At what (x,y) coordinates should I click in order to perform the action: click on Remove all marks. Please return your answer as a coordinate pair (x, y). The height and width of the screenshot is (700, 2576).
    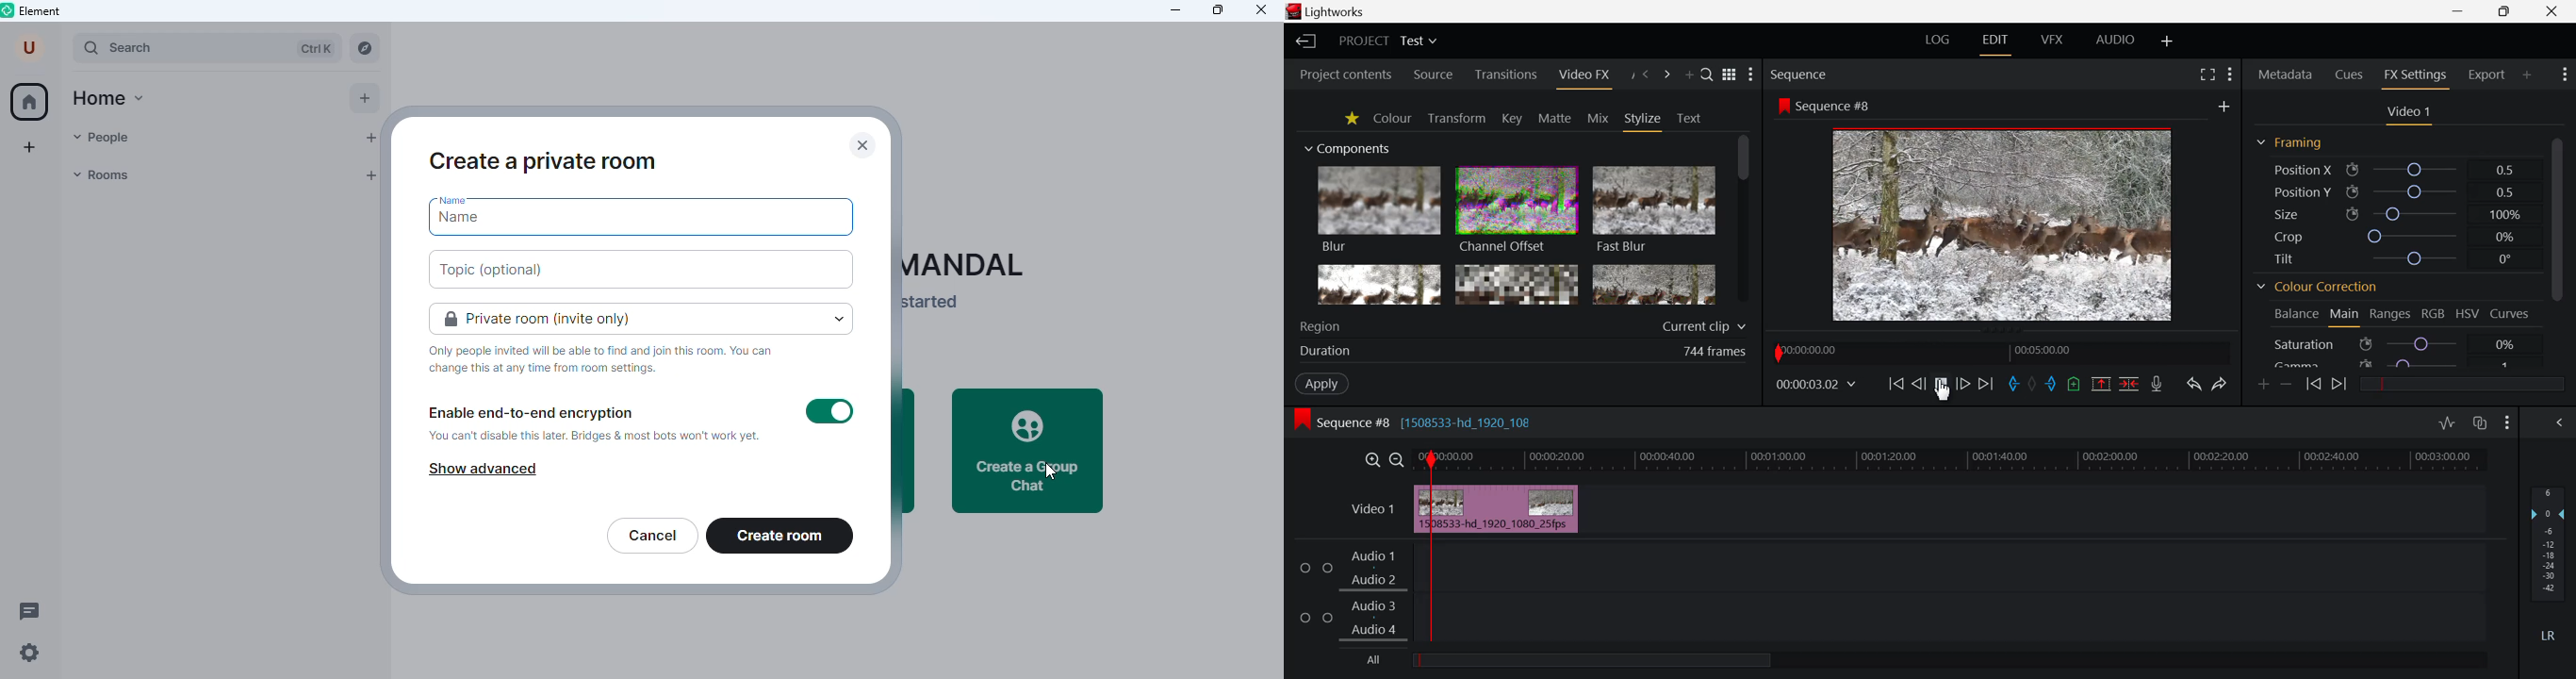
    Looking at the image, I should click on (2036, 382).